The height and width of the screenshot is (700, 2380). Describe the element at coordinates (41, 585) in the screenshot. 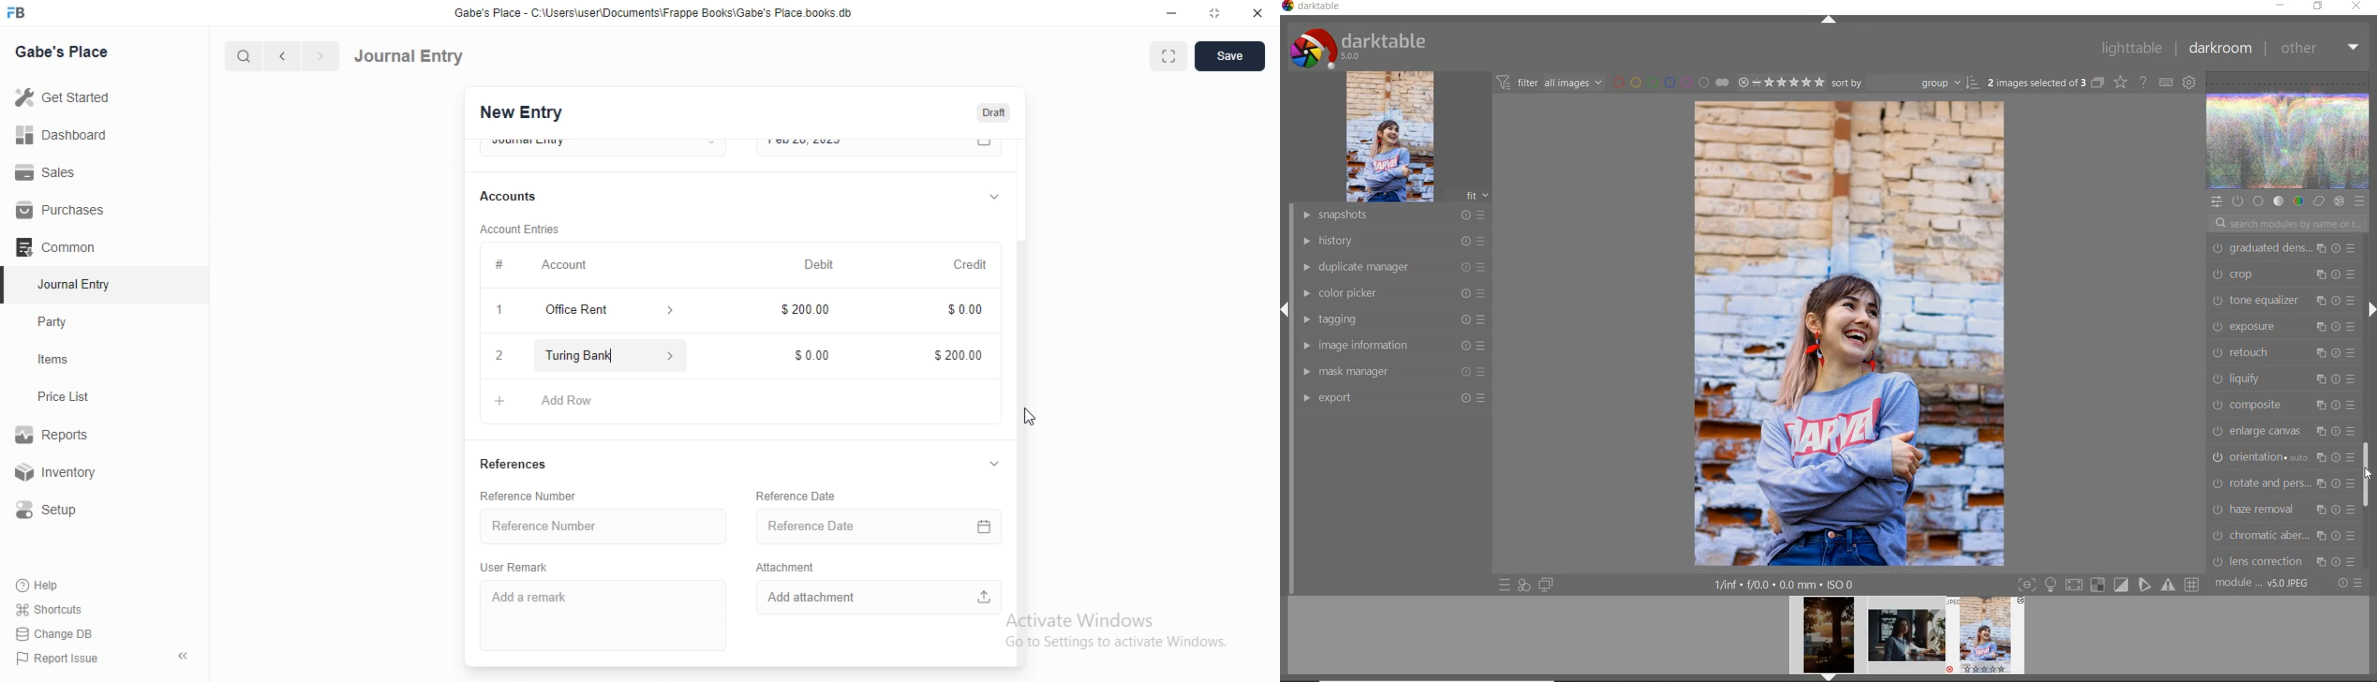

I see `Help` at that location.